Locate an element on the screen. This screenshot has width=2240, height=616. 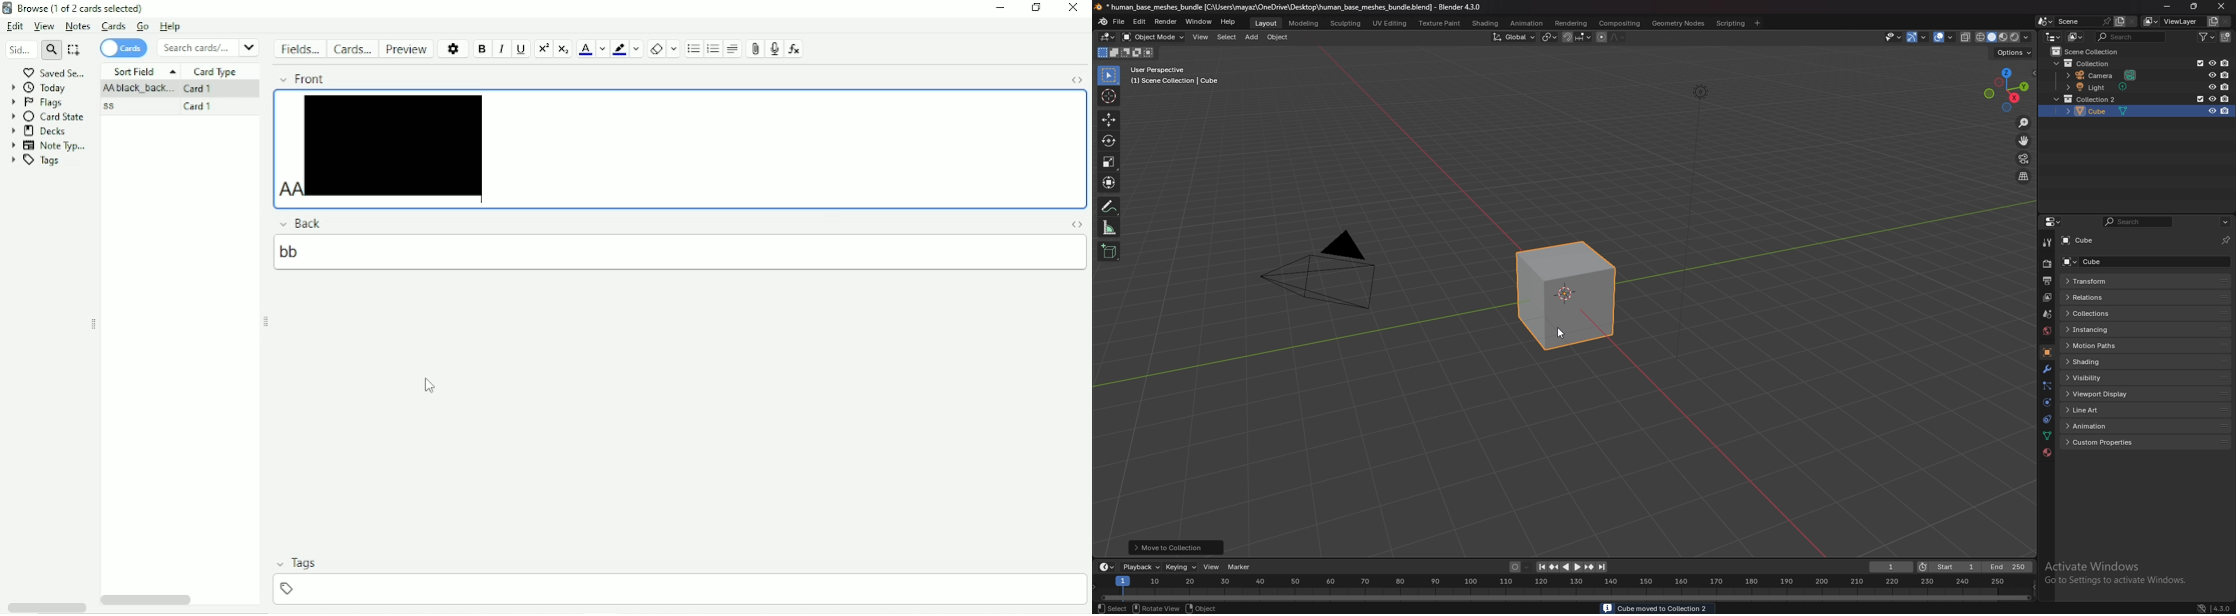
filter is located at coordinates (2208, 37).